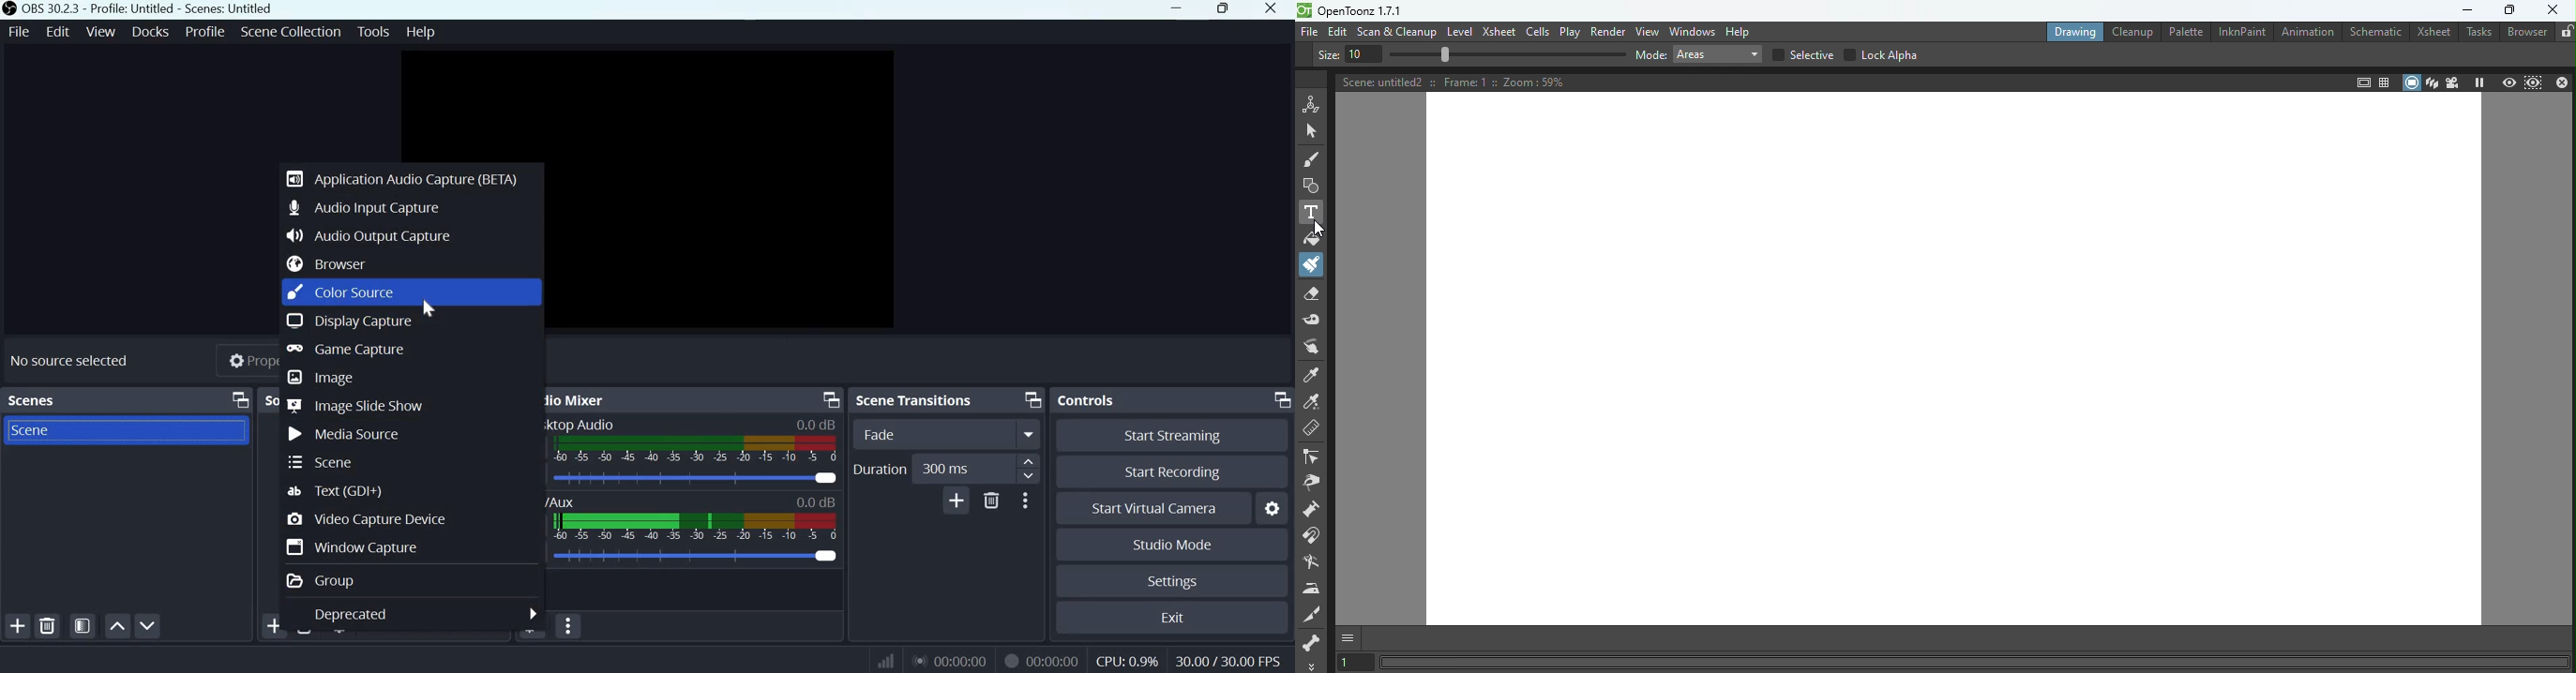 This screenshot has width=2576, height=700. Describe the element at coordinates (236, 401) in the screenshot. I see `Dock Options icon` at that location.